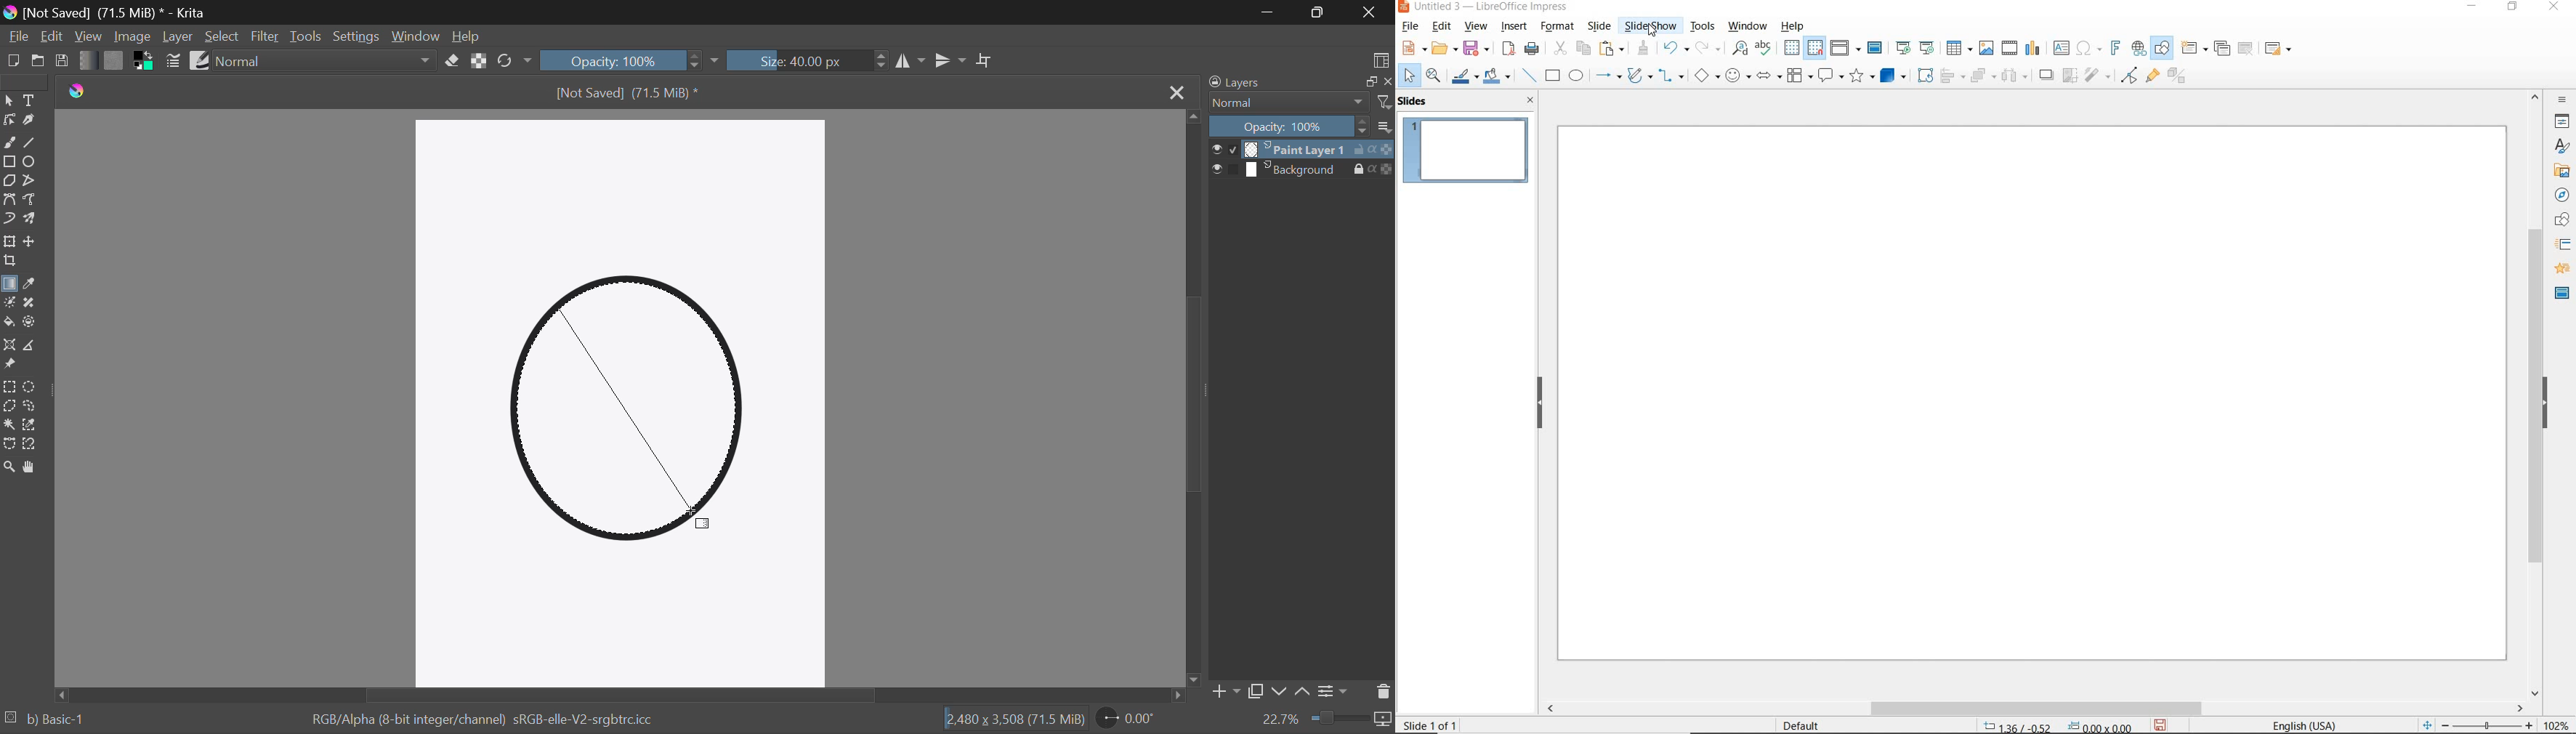  What do you see at coordinates (1126, 718) in the screenshot?
I see `Rotate Page ` at bounding box center [1126, 718].